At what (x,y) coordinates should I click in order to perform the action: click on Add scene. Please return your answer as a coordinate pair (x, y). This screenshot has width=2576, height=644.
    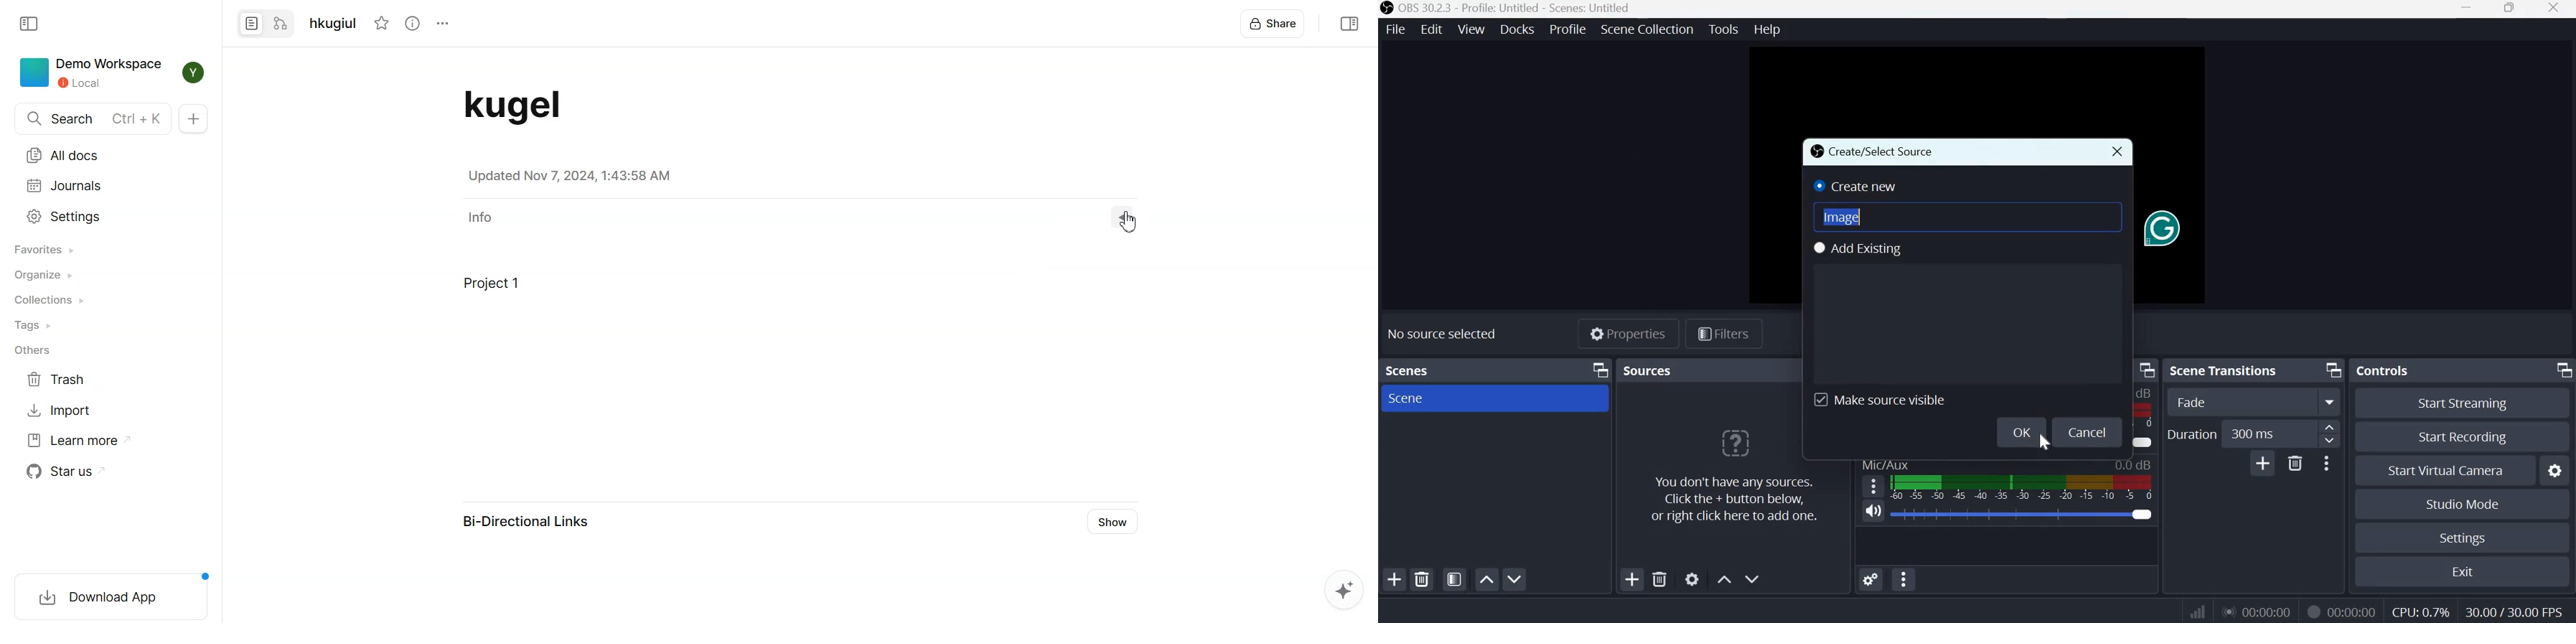
    Looking at the image, I should click on (1397, 579).